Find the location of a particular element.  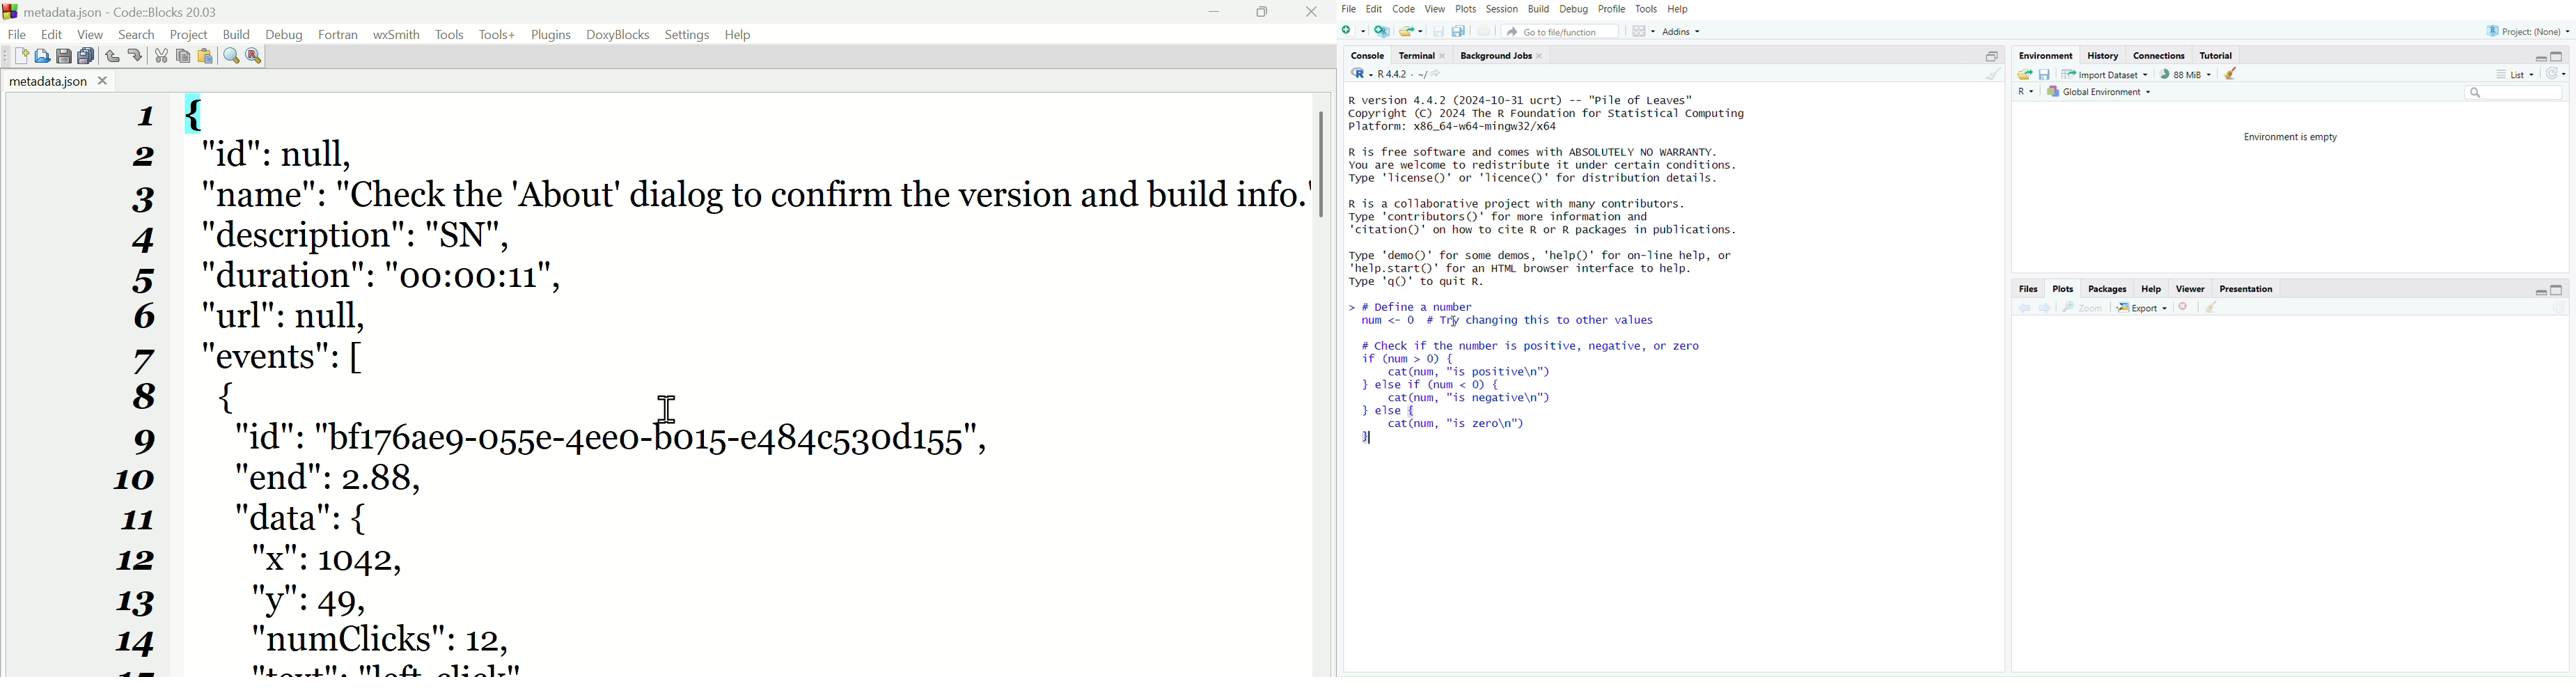

help is located at coordinates (1680, 10).